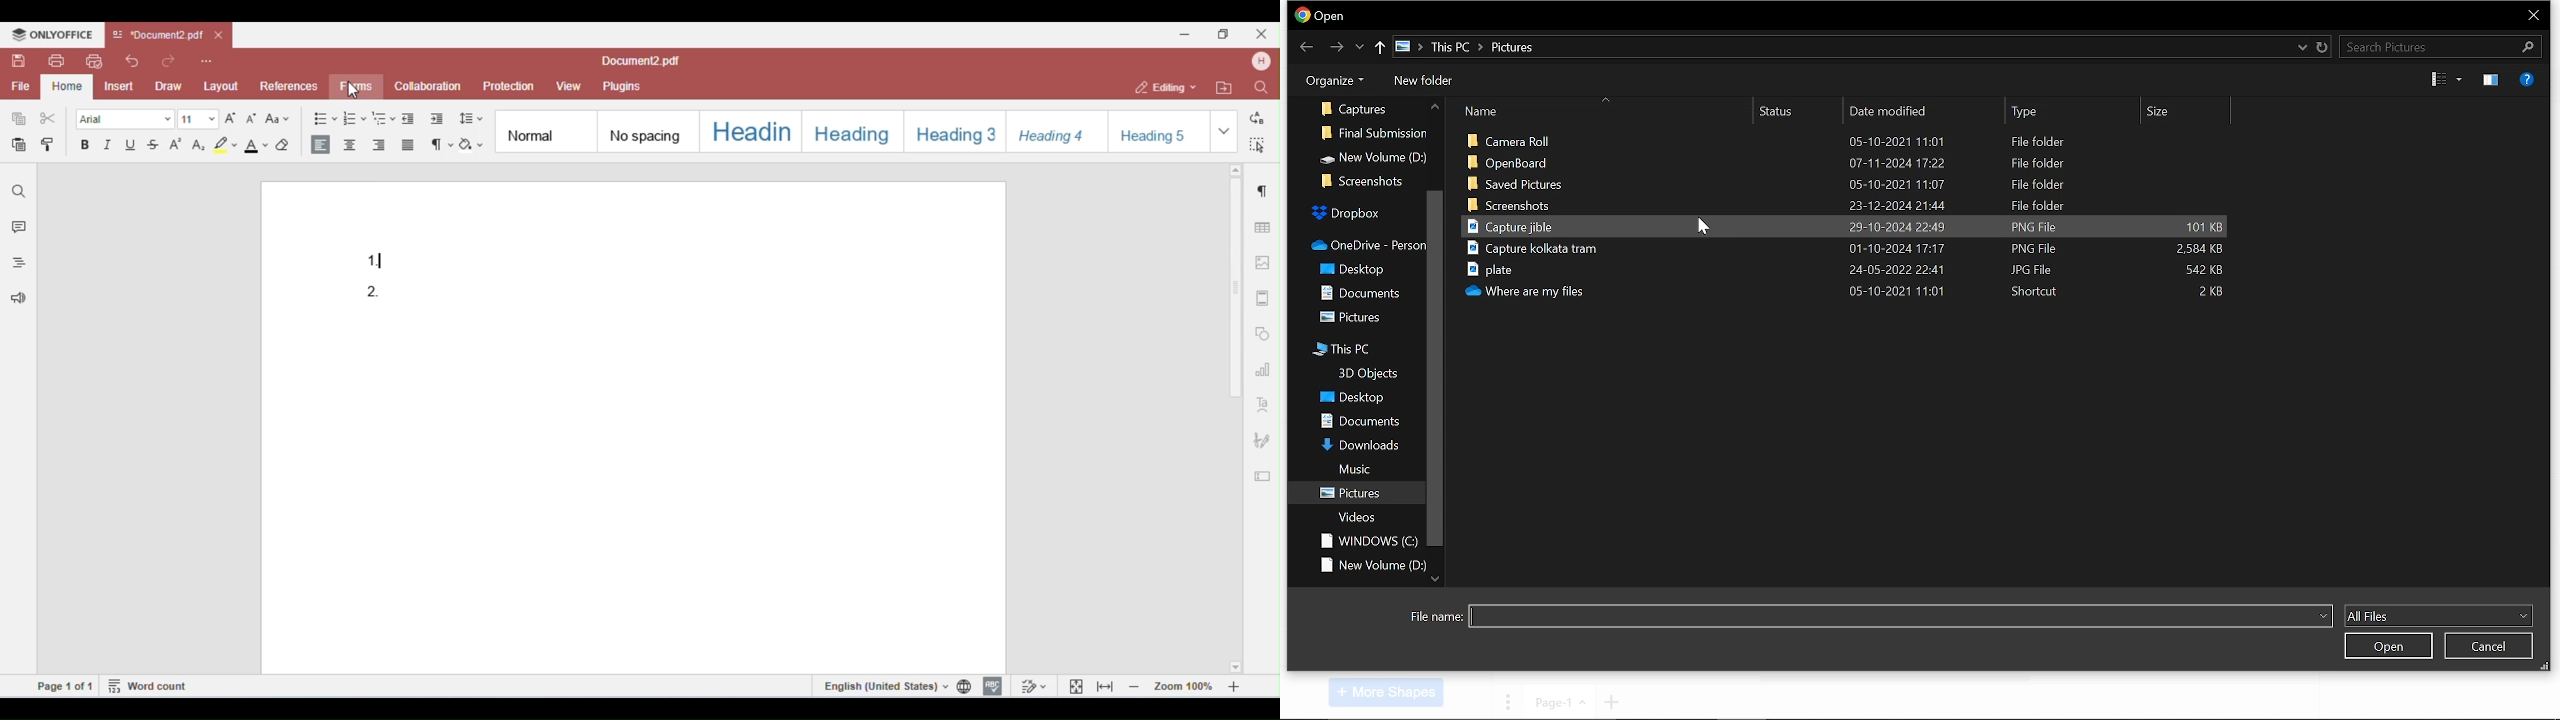 The height and width of the screenshot is (728, 2576). Describe the element at coordinates (2071, 111) in the screenshot. I see `type` at that location.